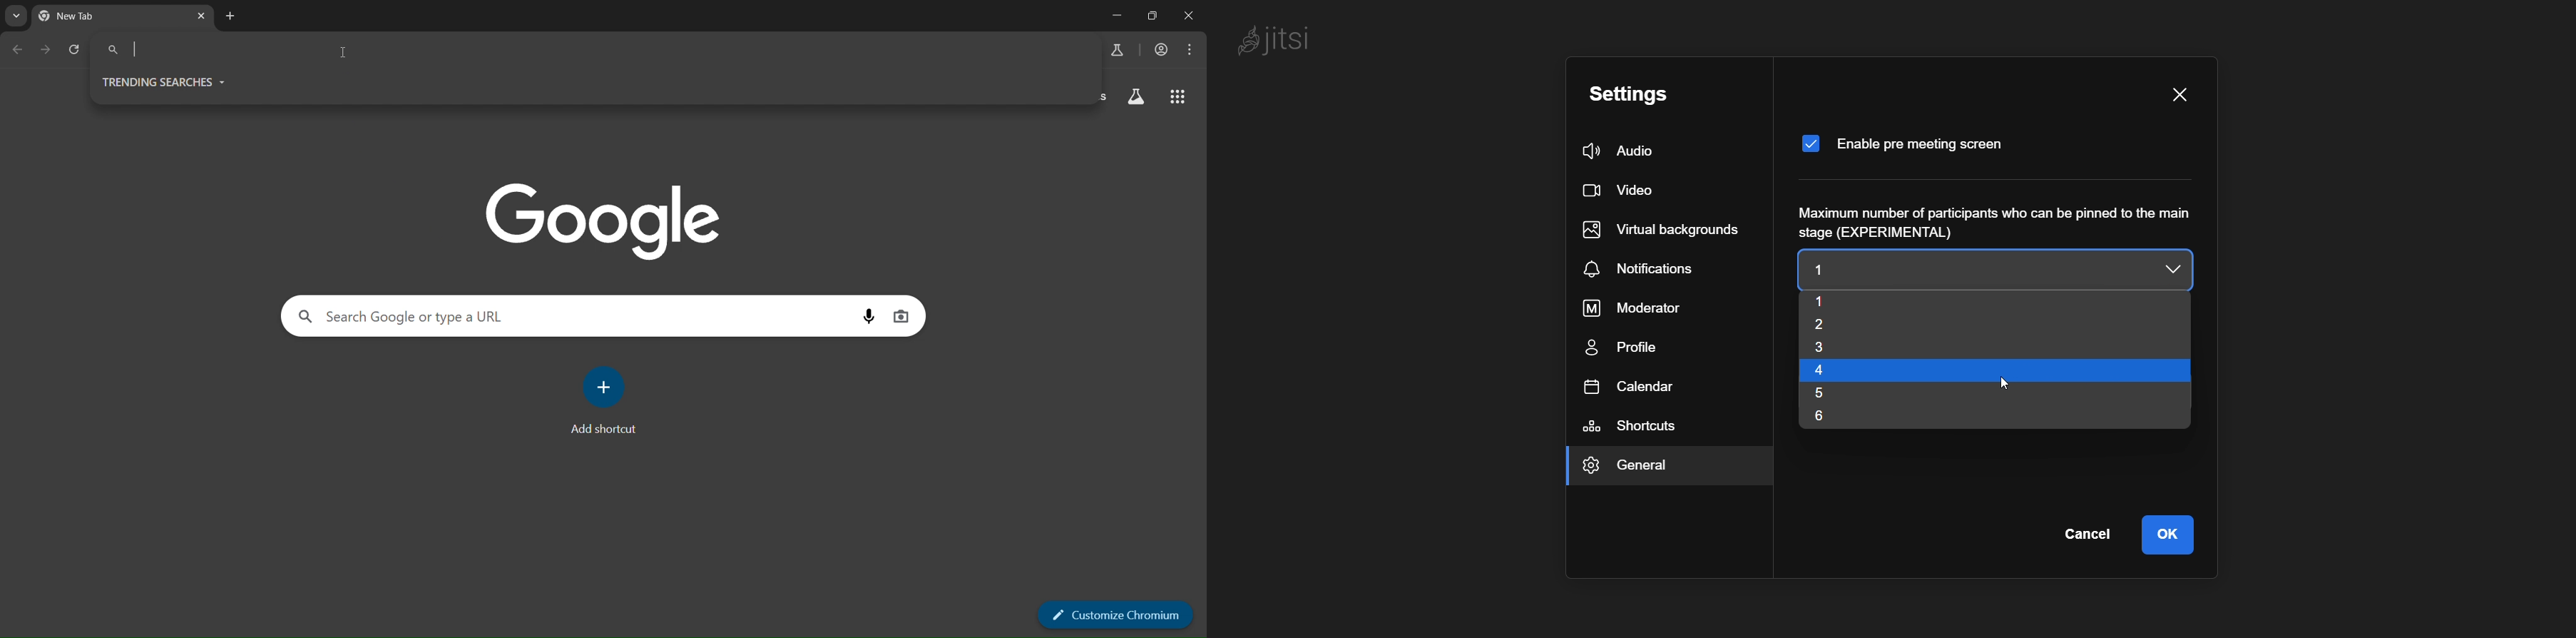  I want to click on close tab, so click(201, 18).